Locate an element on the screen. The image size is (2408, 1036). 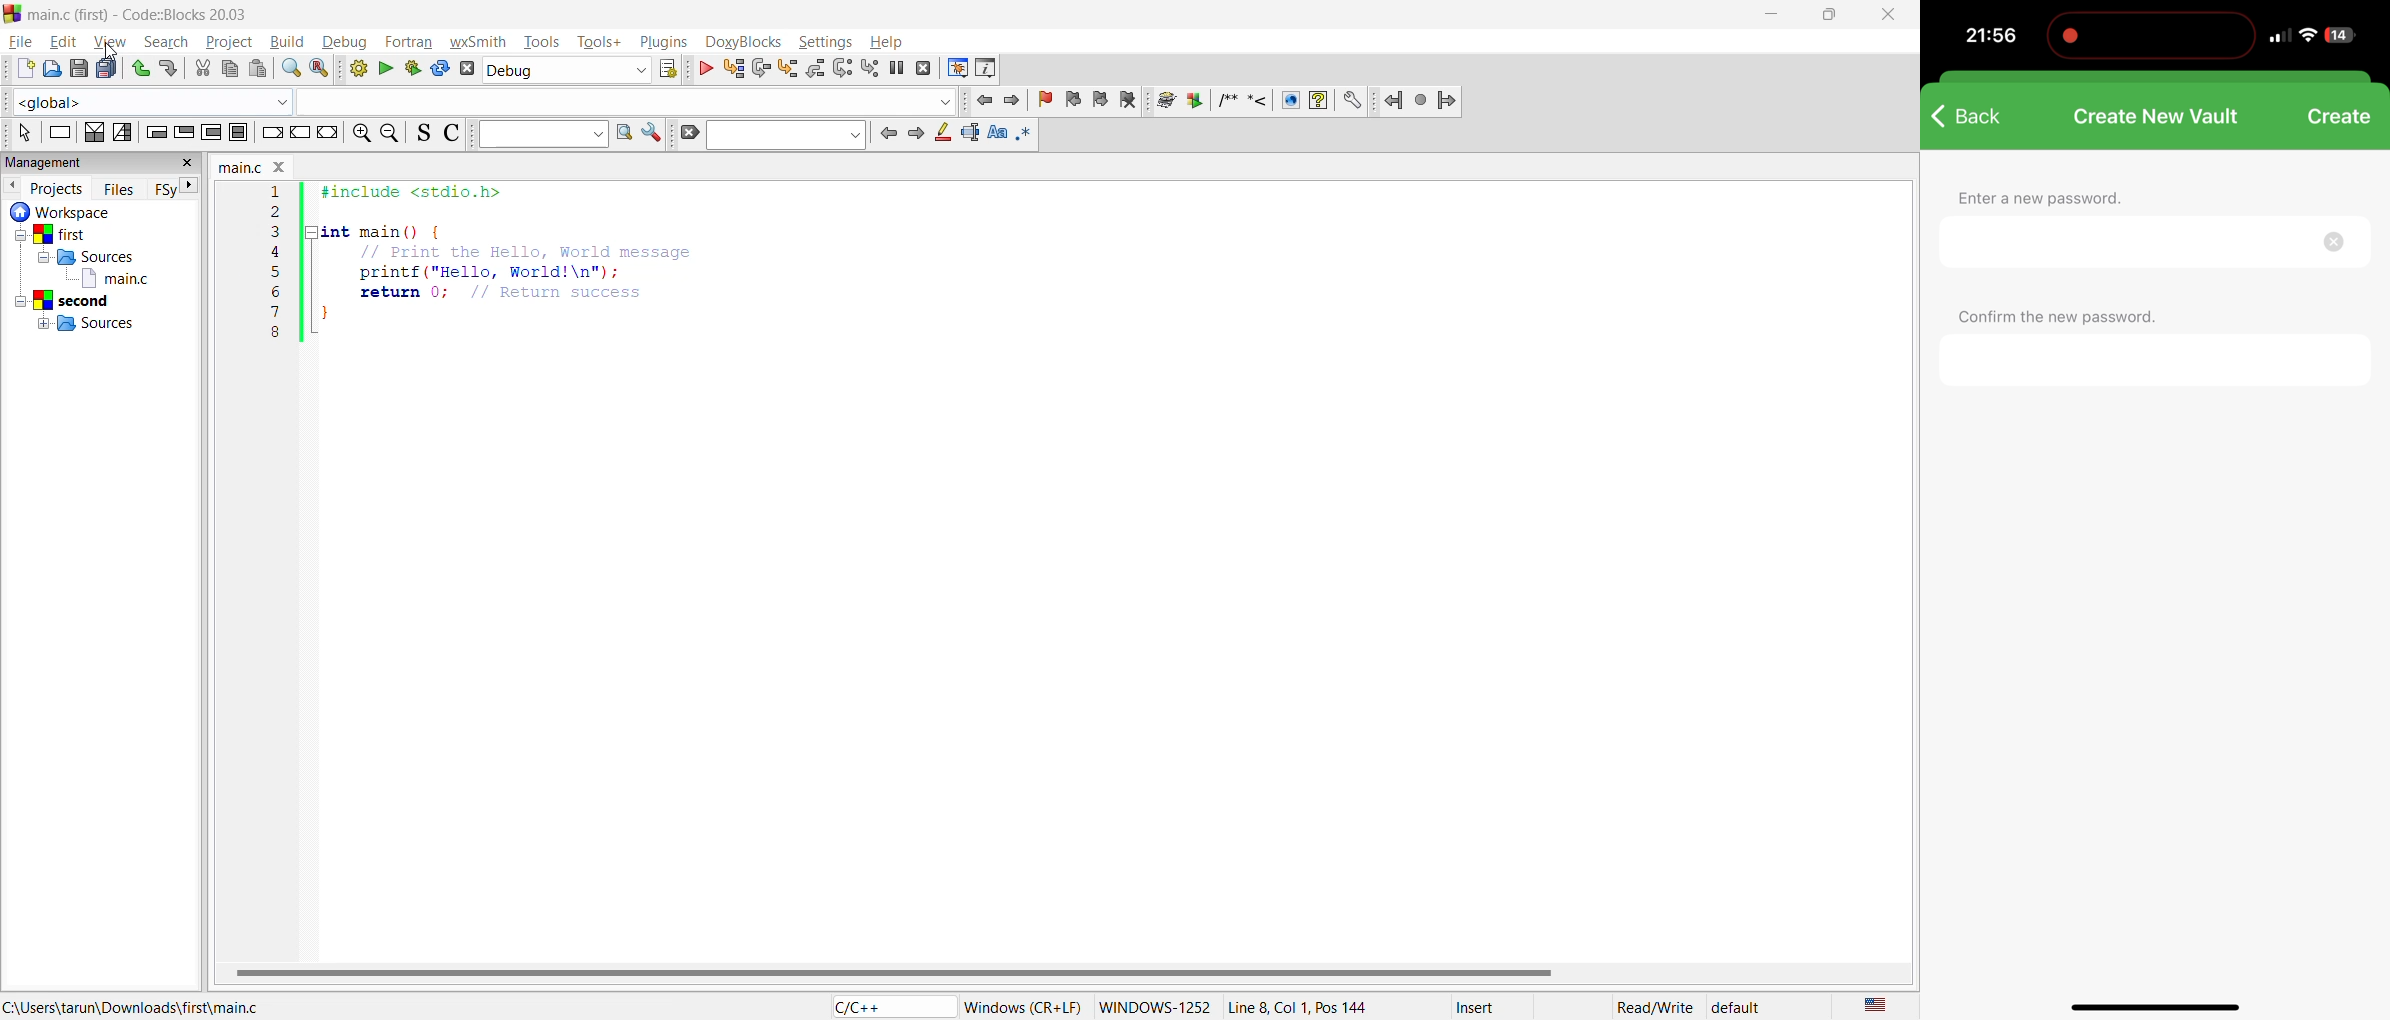
toggle source is located at coordinates (426, 133).